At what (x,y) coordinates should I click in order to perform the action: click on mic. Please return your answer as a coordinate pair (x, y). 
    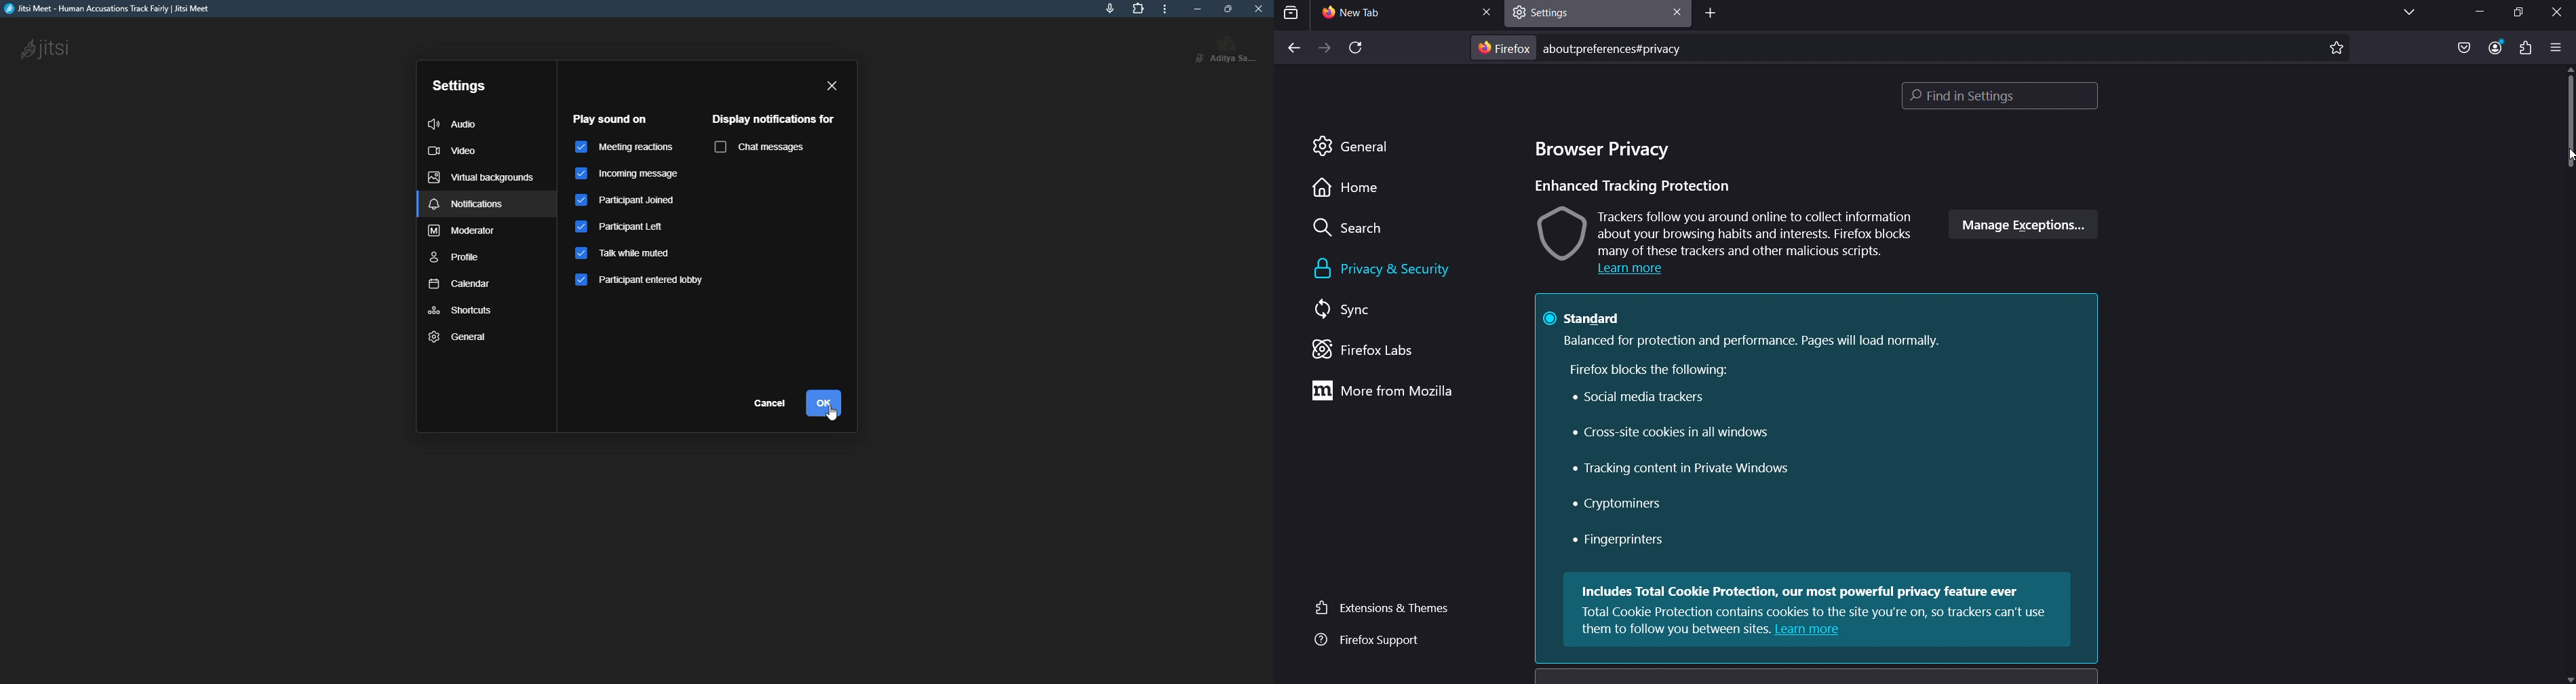
    Looking at the image, I should click on (1110, 9).